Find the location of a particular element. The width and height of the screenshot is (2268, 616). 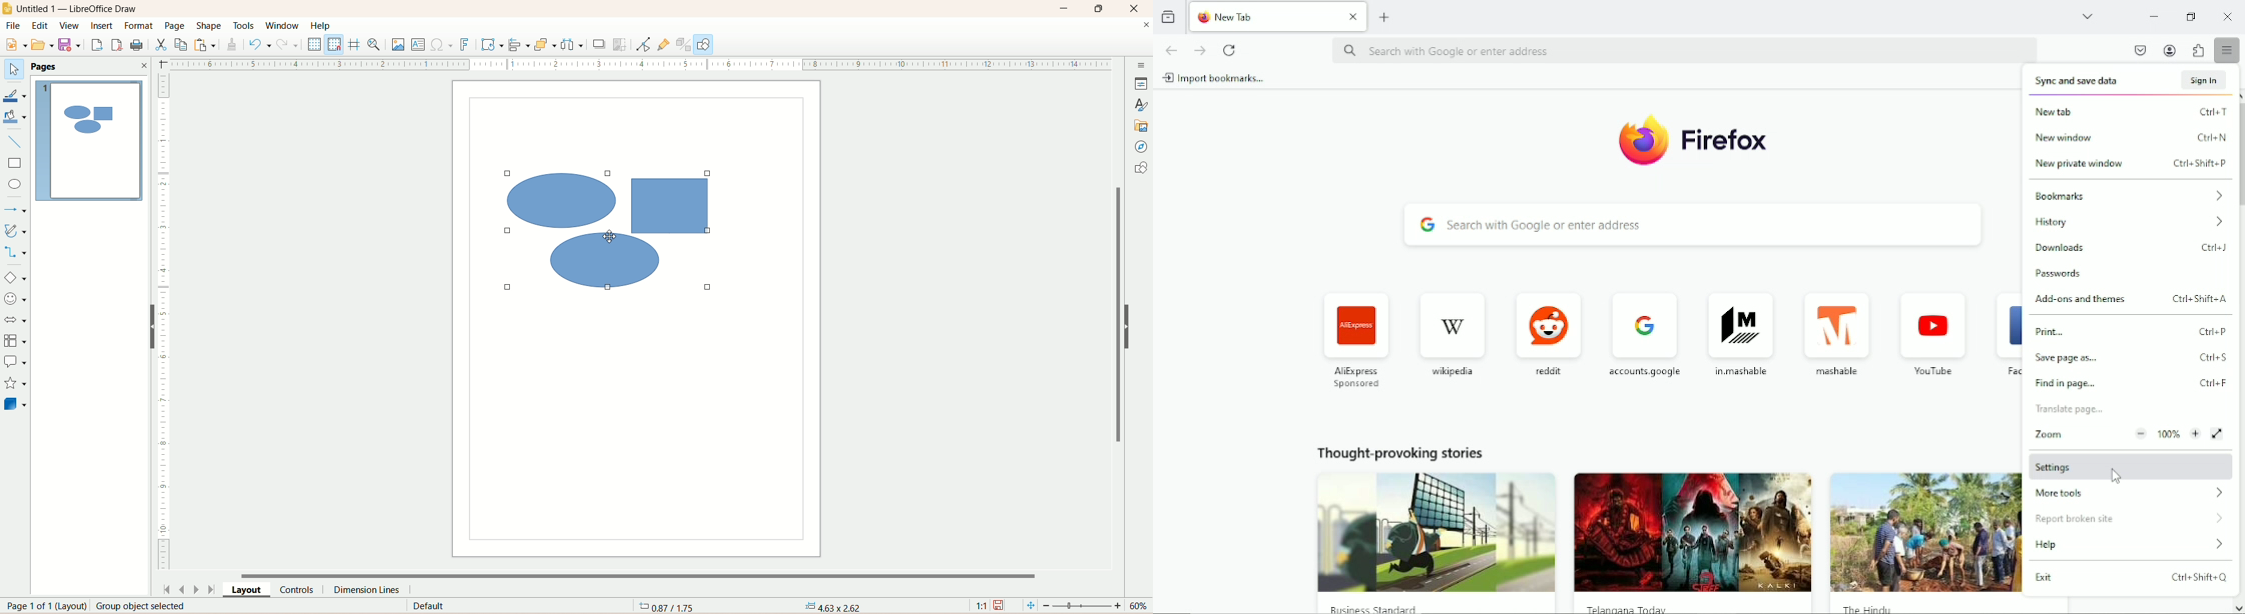

new tab is located at coordinates (2132, 111).